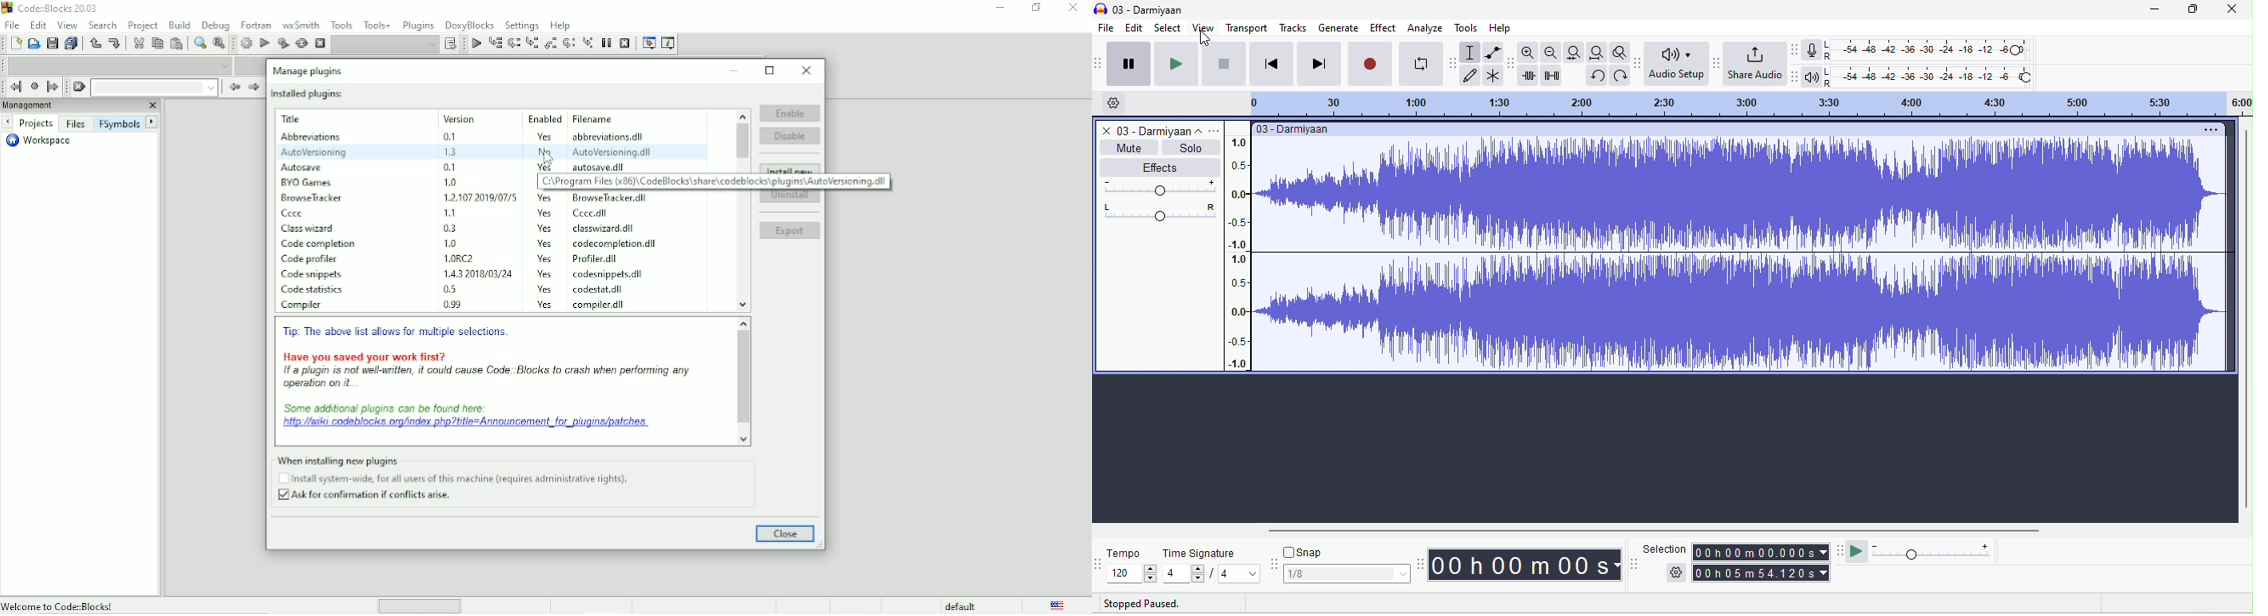 The height and width of the screenshot is (616, 2268). What do you see at coordinates (745, 439) in the screenshot?
I see `scroll down ` at bounding box center [745, 439].